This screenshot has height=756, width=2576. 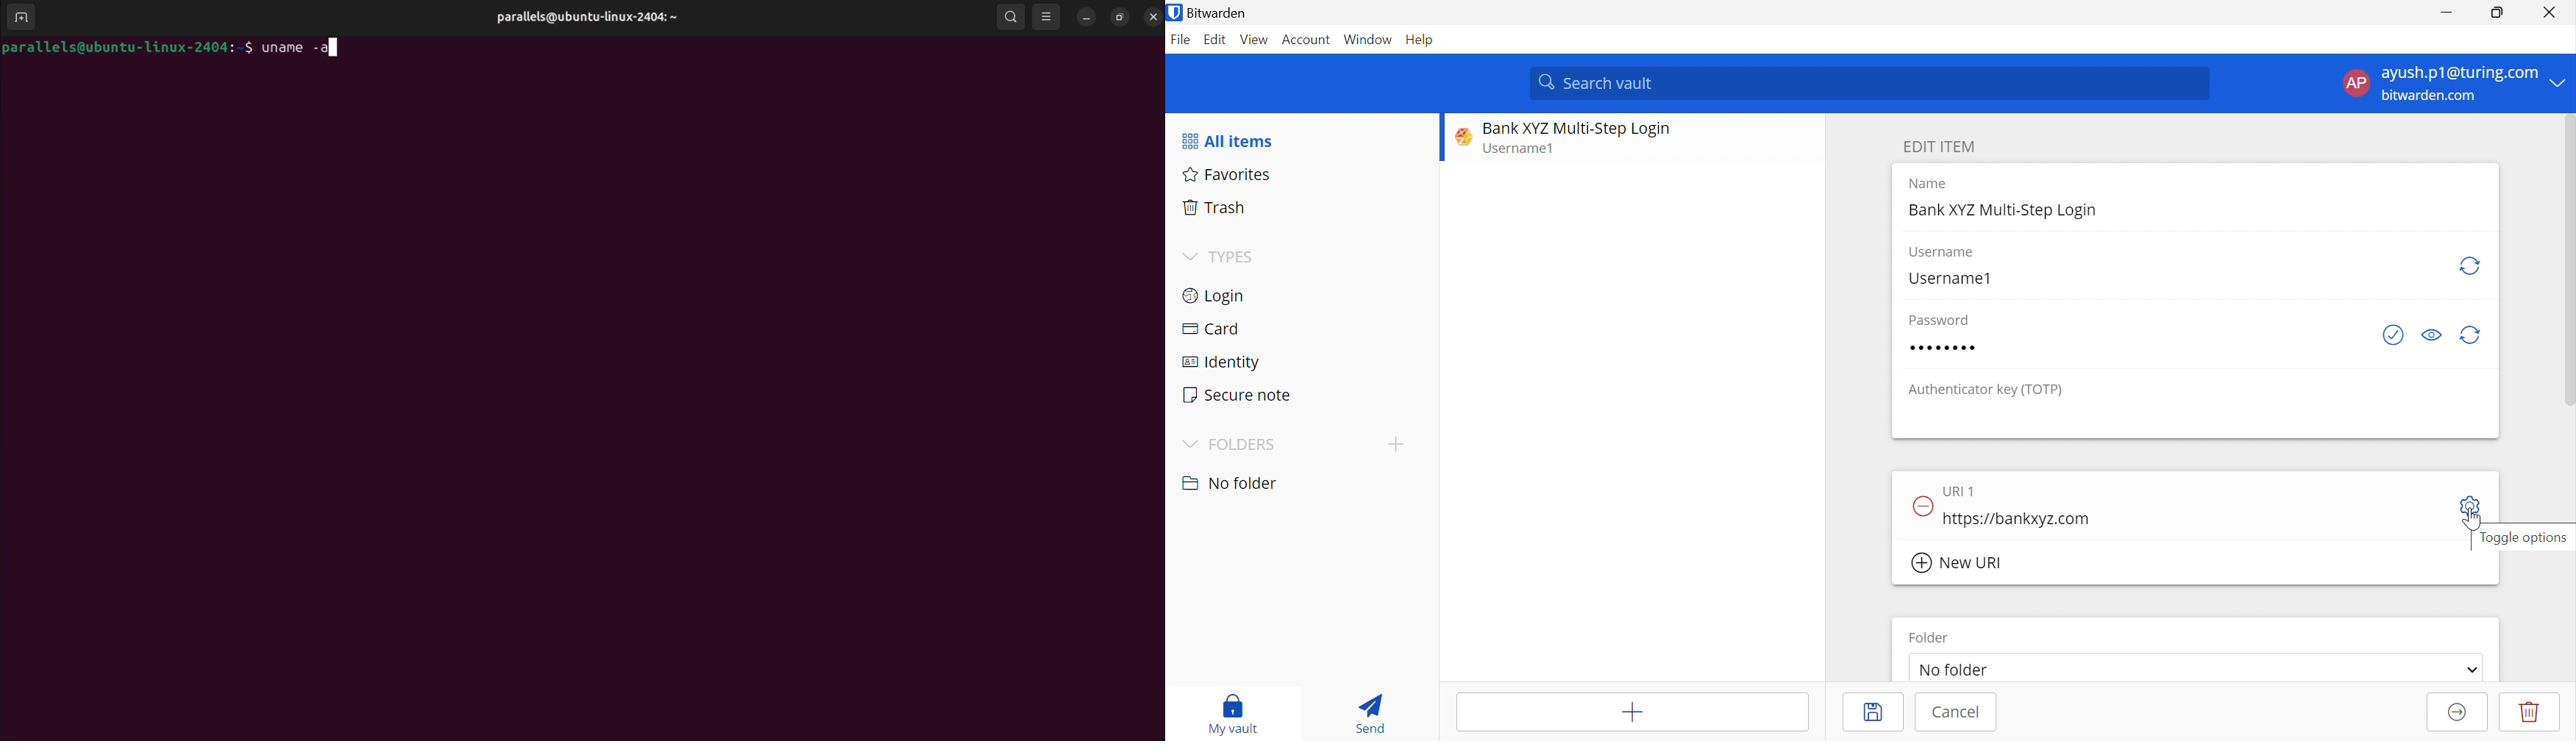 What do you see at coordinates (1232, 714) in the screenshot?
I see `My vault` at bounding box center [1232, 714].